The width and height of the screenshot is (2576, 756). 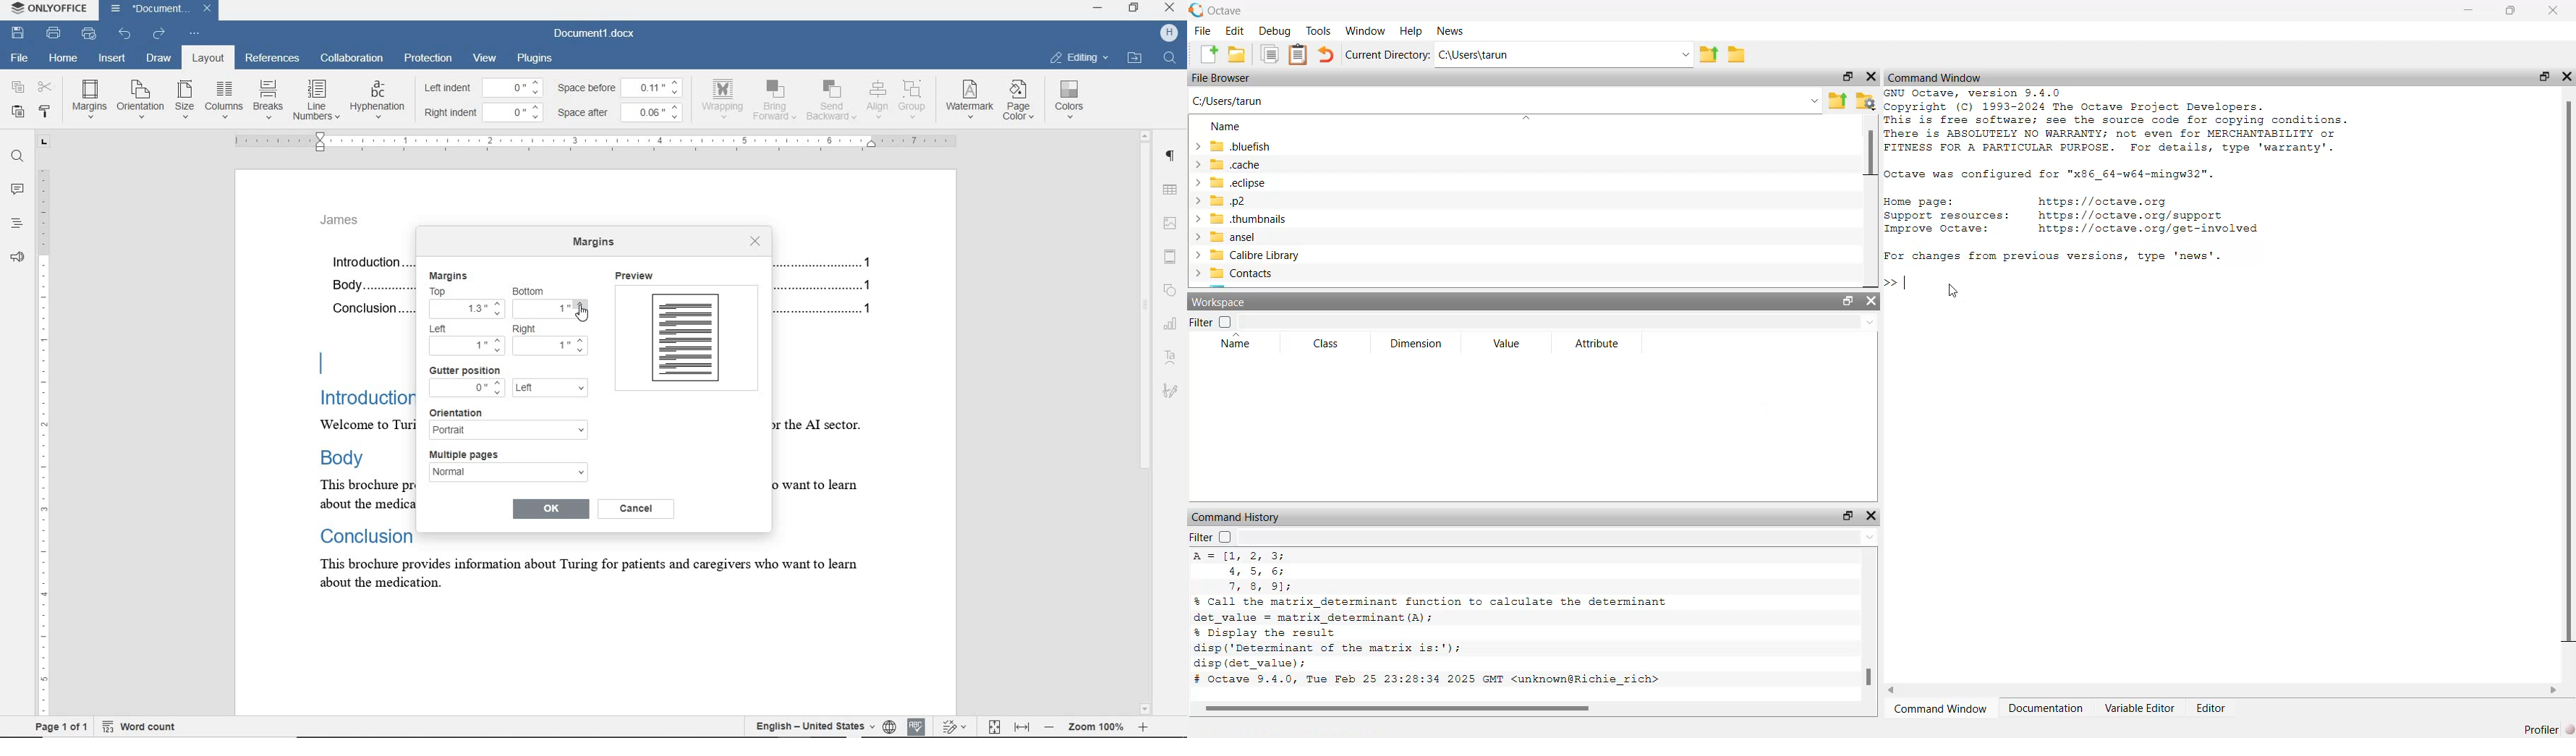 What do you see at coordinates (599, 141) in the screenshot?
I see `ruler` at bounding box center [599, 141].